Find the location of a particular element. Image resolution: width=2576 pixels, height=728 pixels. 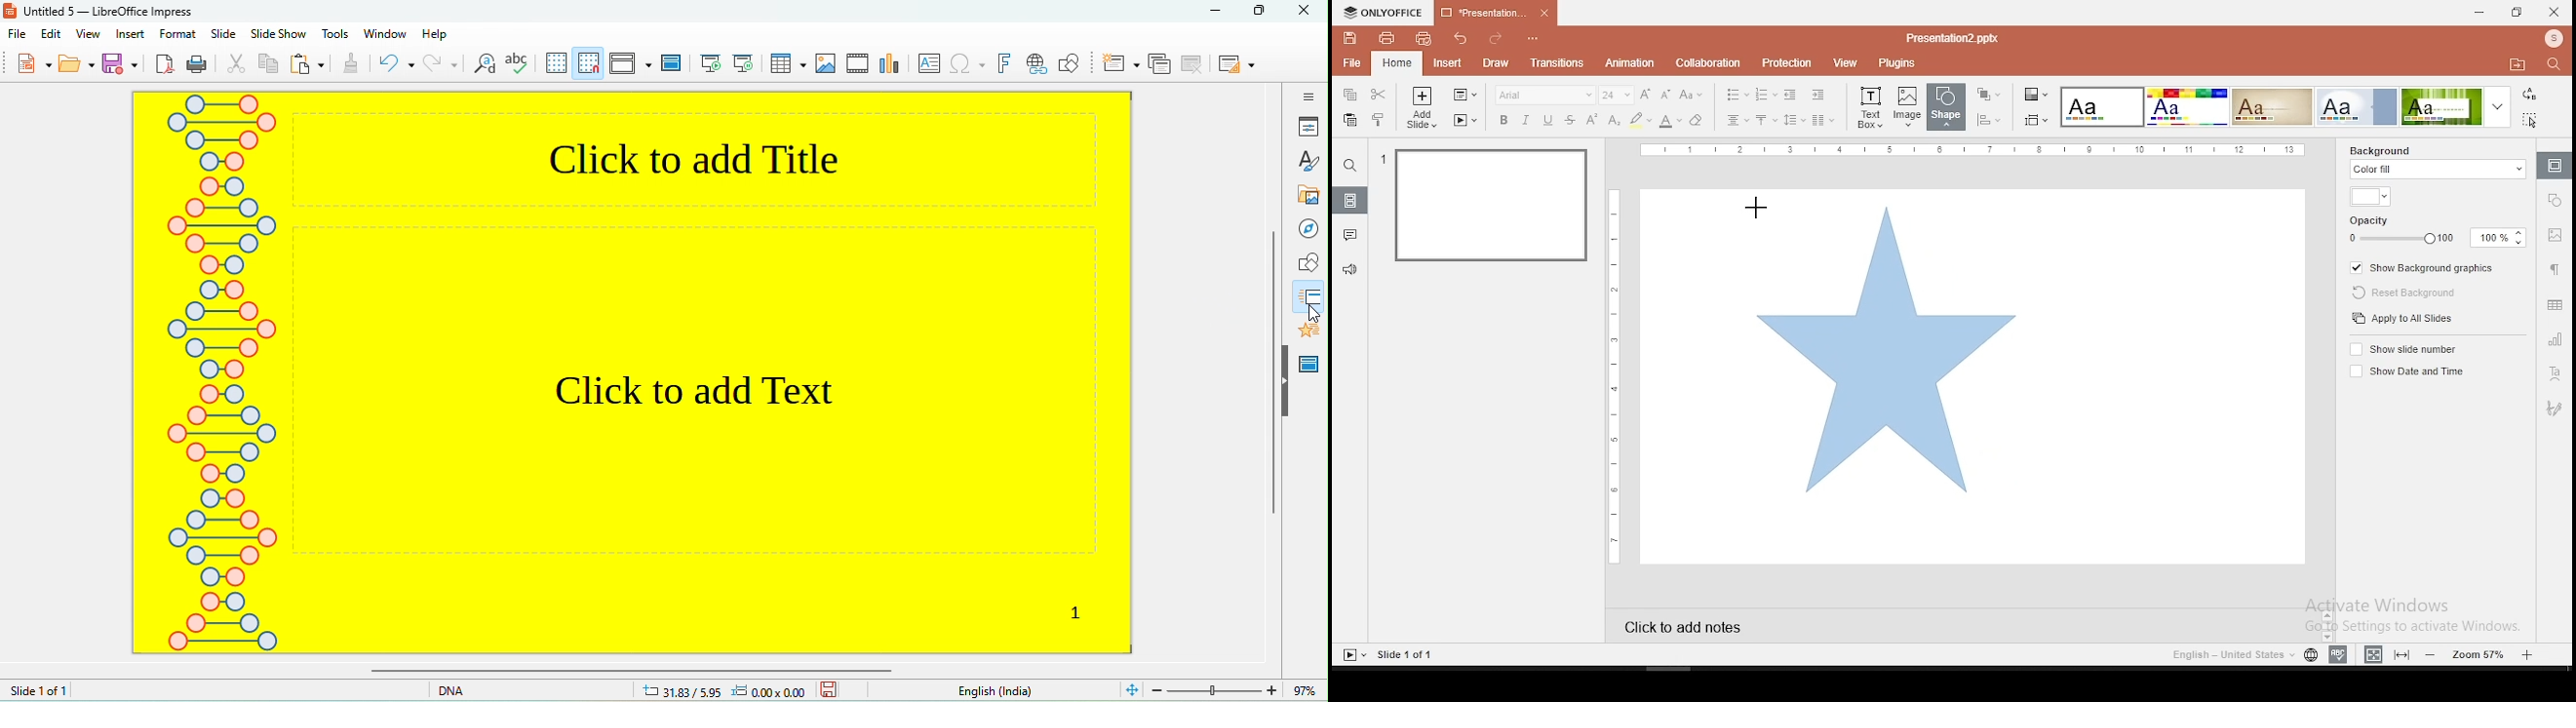

highlight color is located at coordinates (1640, 121).